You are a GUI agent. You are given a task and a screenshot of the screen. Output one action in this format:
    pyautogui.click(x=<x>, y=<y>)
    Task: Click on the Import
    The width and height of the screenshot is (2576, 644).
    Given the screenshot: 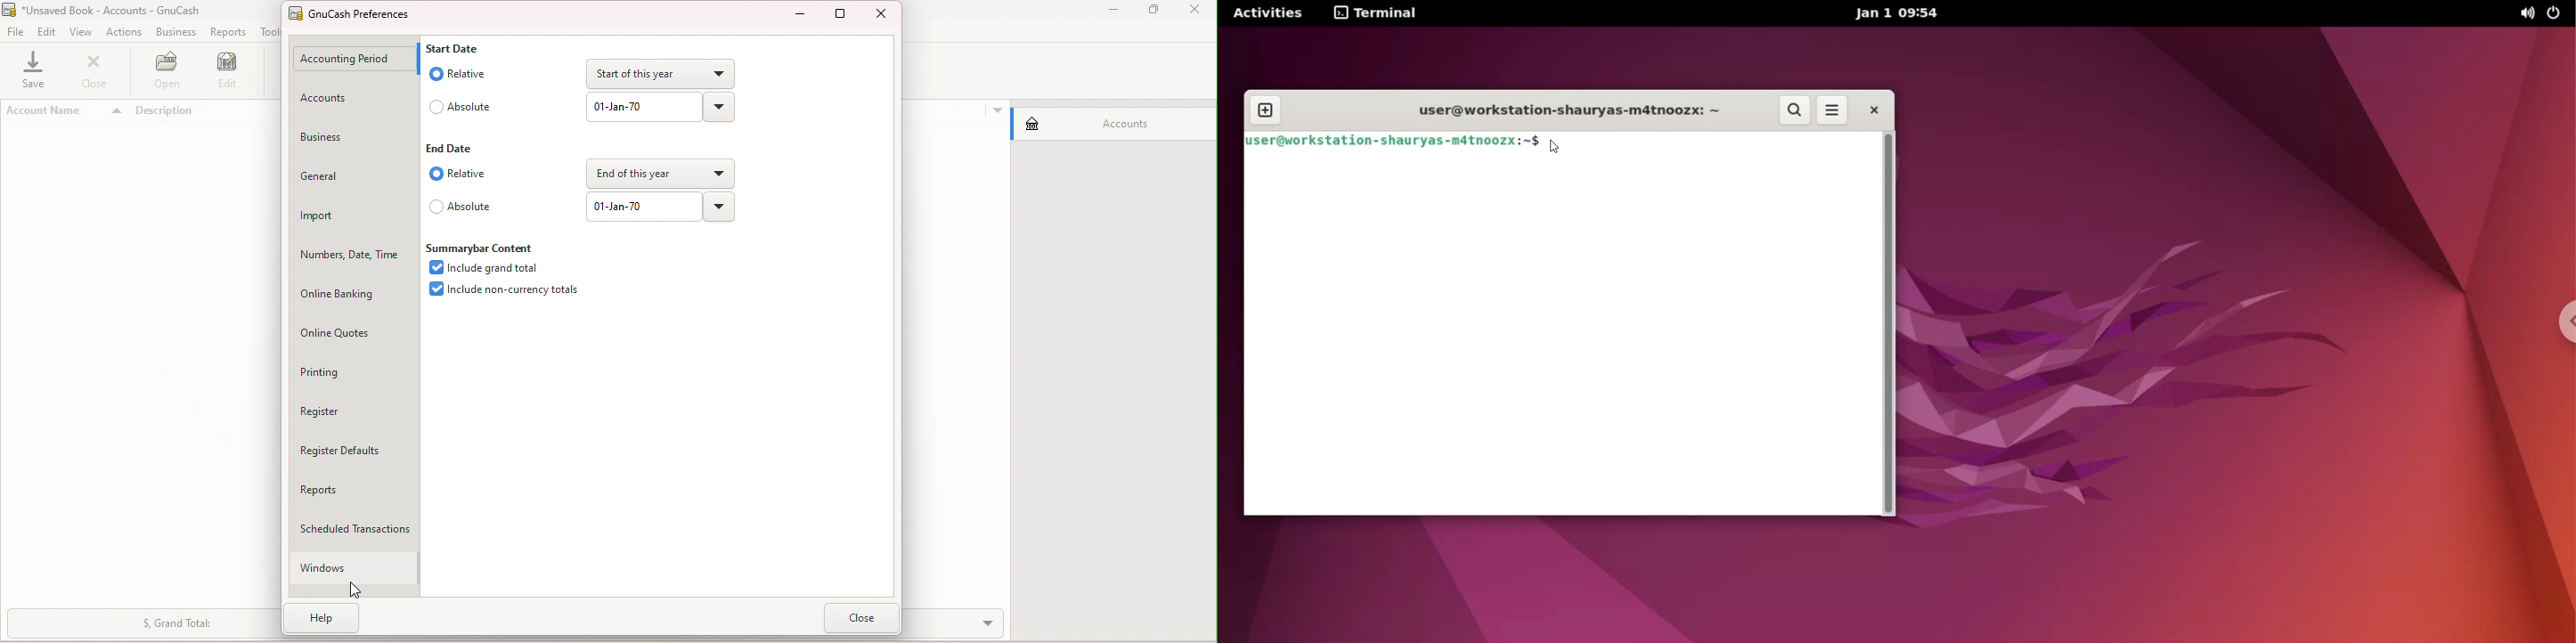 What is the action you would take?
    pyautogui.click(x=352, y=210)
    